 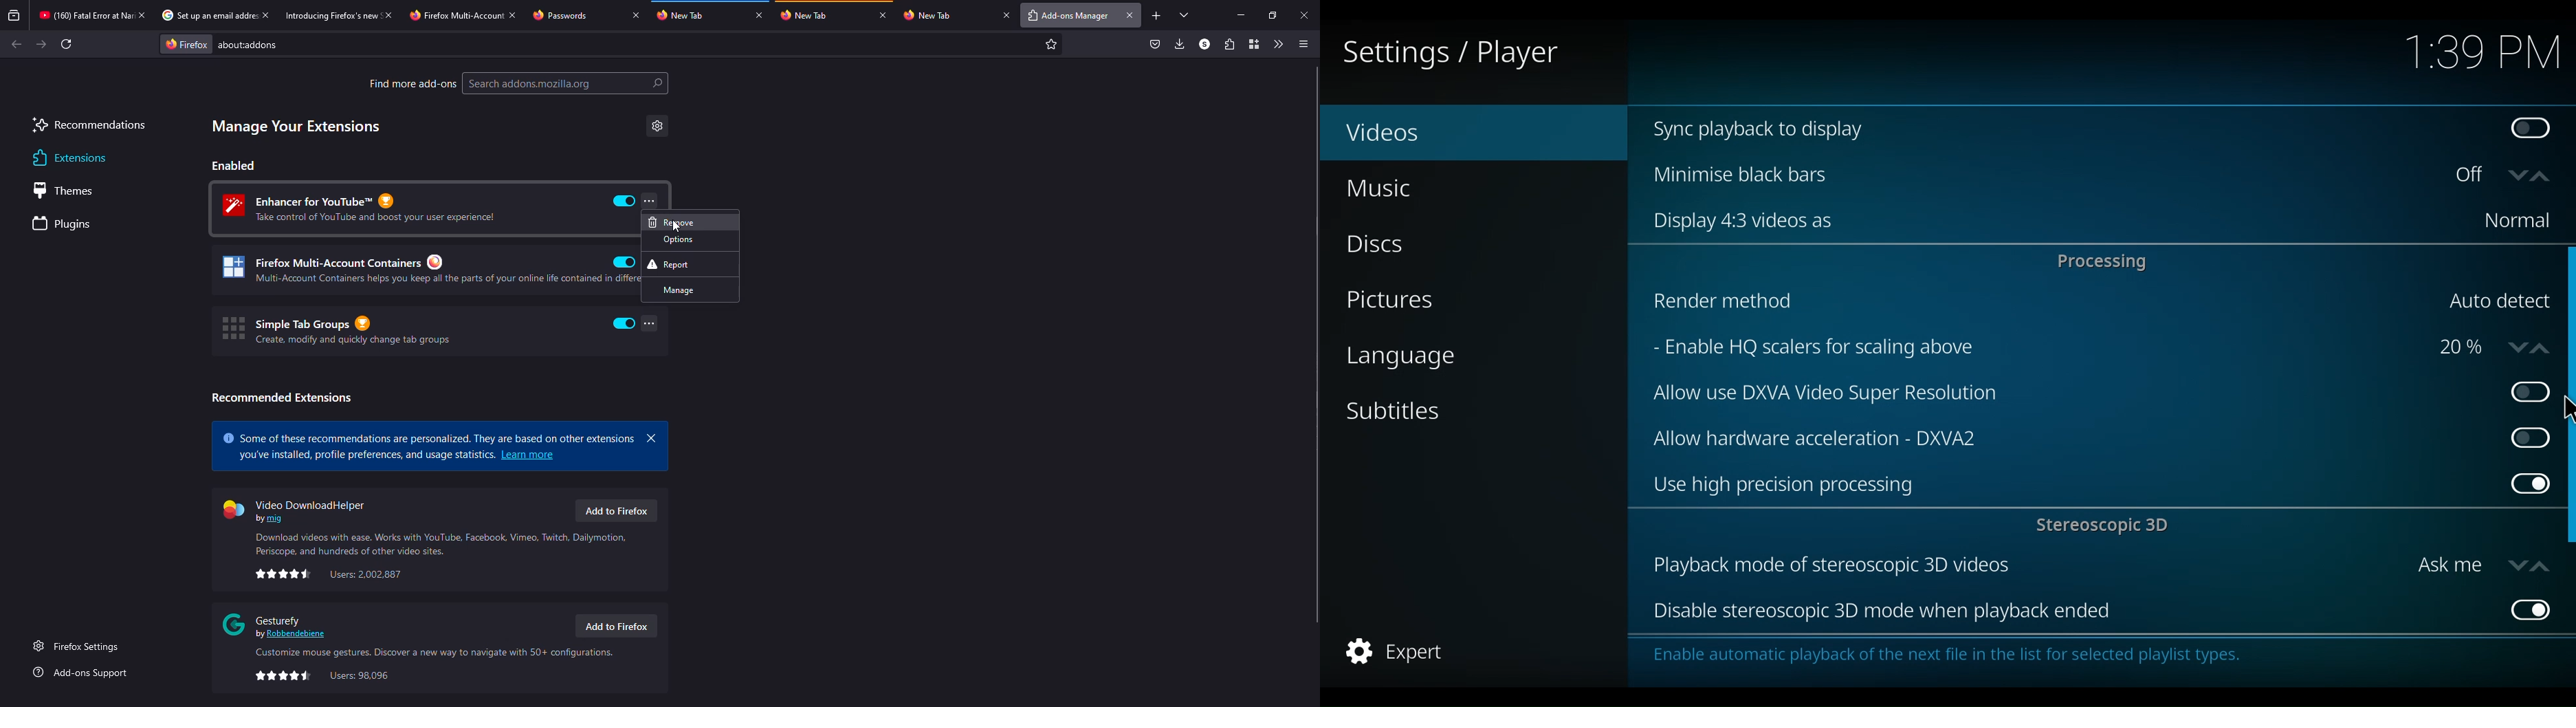 I want to click on tab, so click(x=686, y=14).